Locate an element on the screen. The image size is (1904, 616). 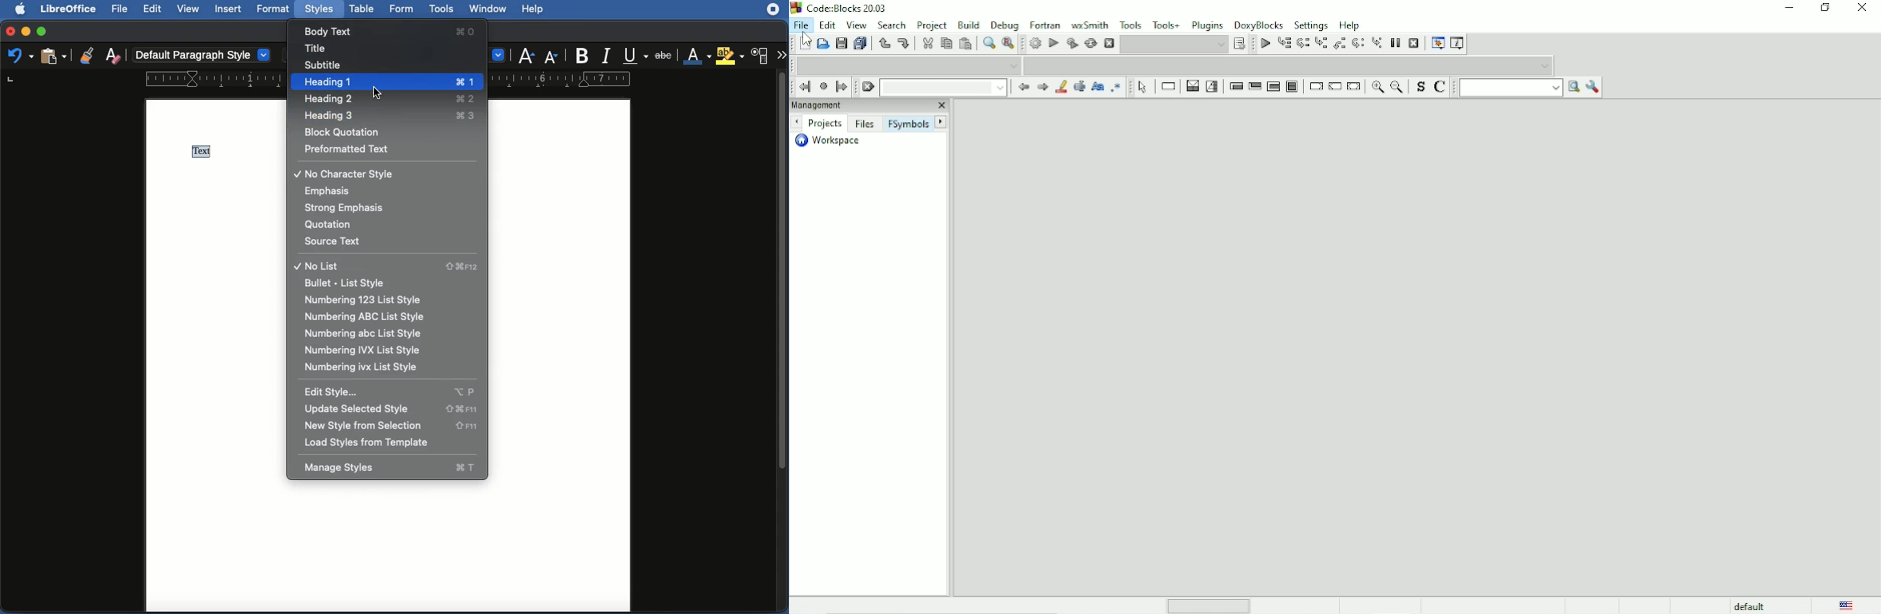
Styles is located at coordinates (321, 9).